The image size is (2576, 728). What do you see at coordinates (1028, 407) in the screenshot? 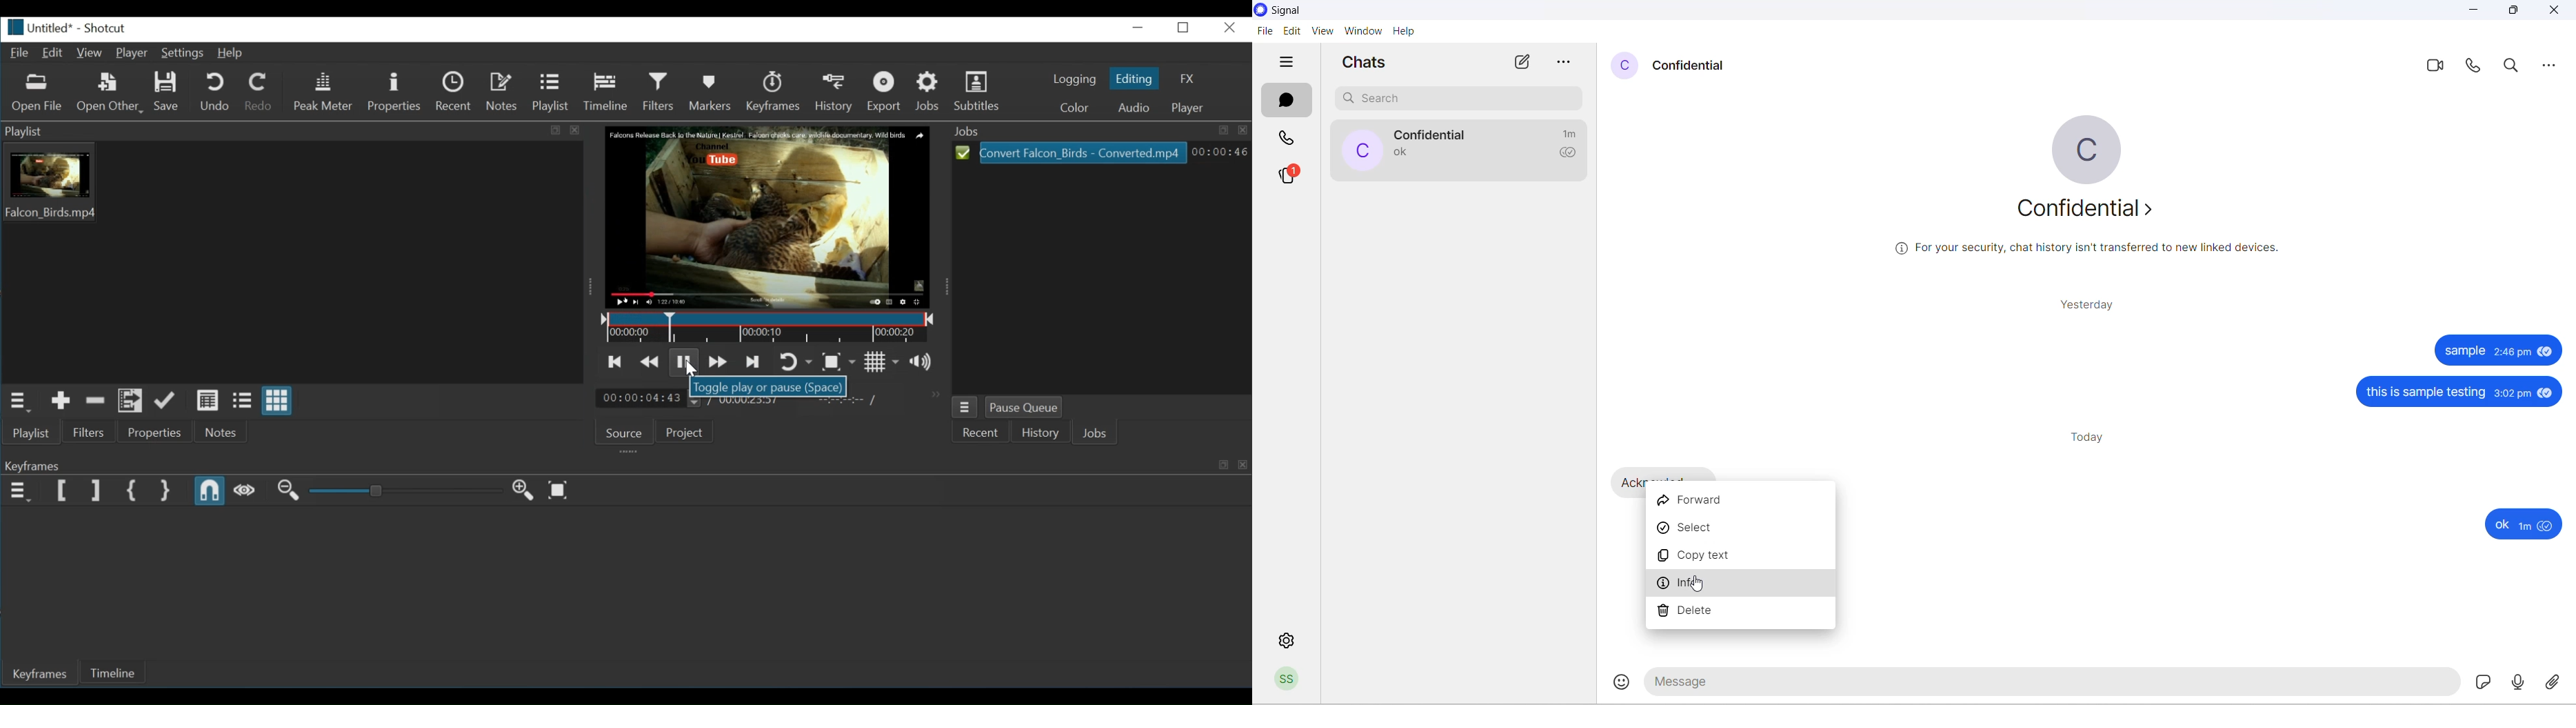
I see `Pause Queue` at bounding box center [1028, 407].